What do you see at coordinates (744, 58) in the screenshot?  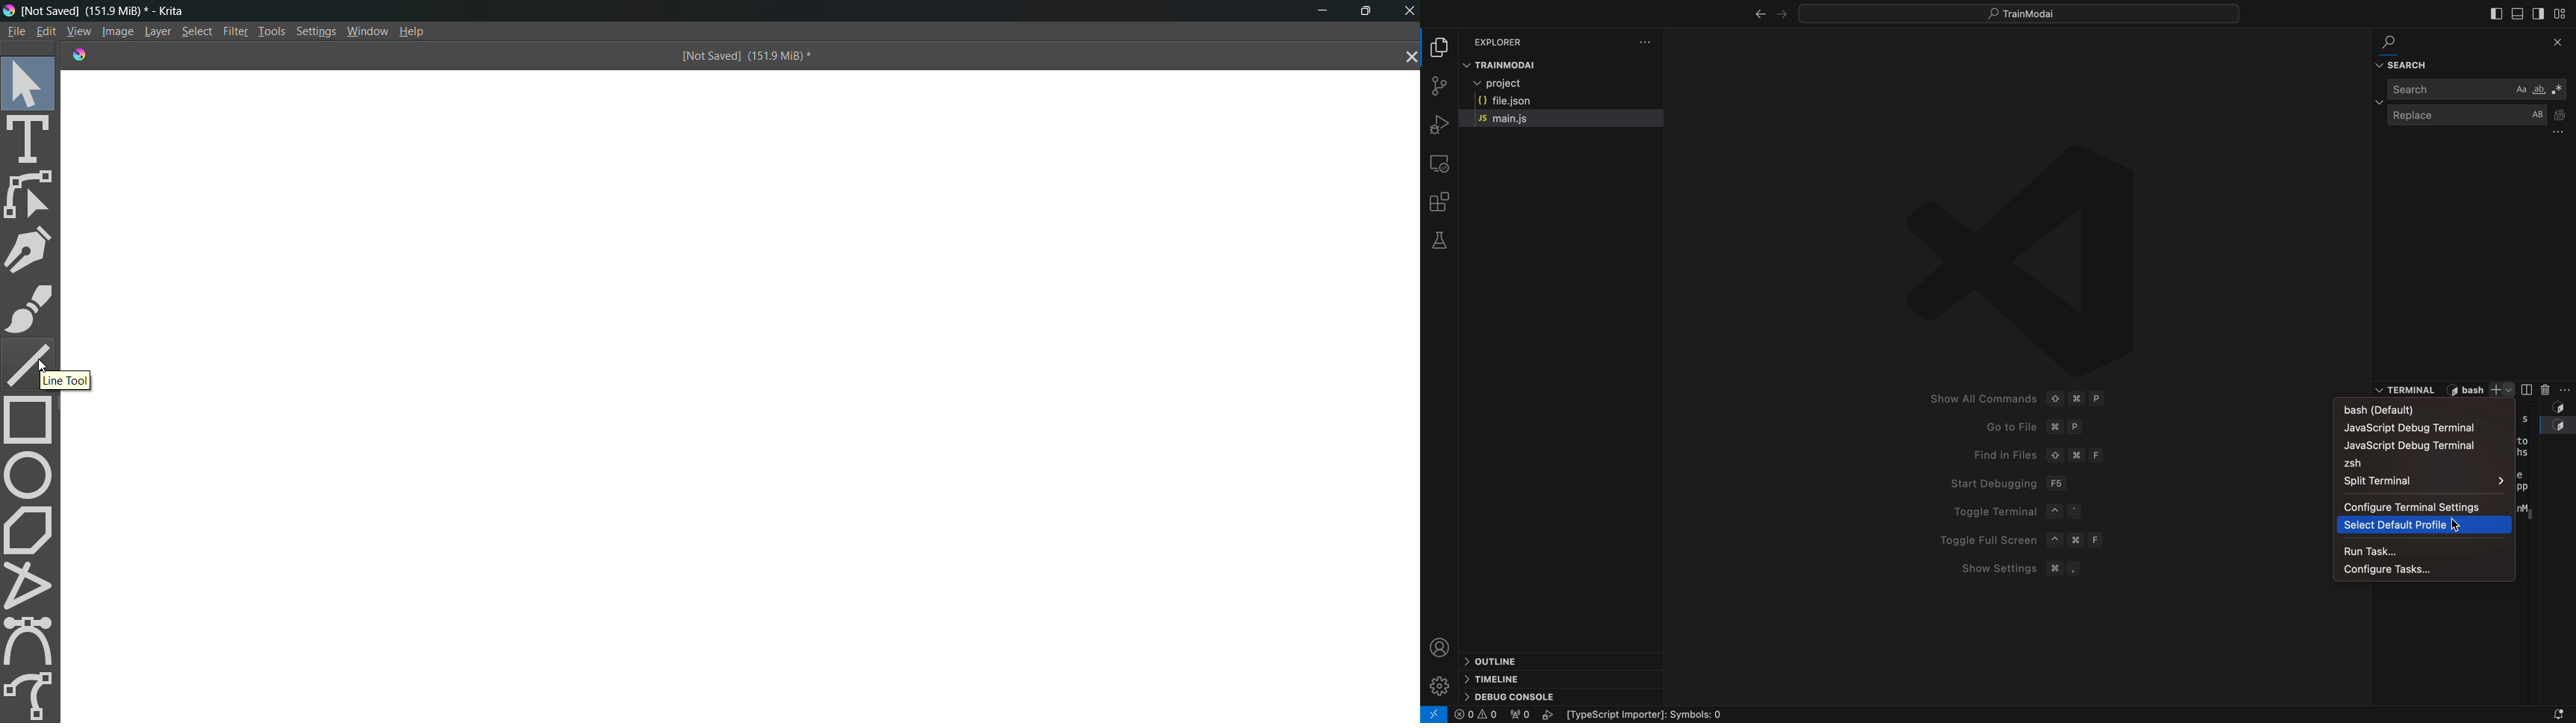 I see `[Not Saved] (151.9 MiB) *` at bounding box center [744, 58].